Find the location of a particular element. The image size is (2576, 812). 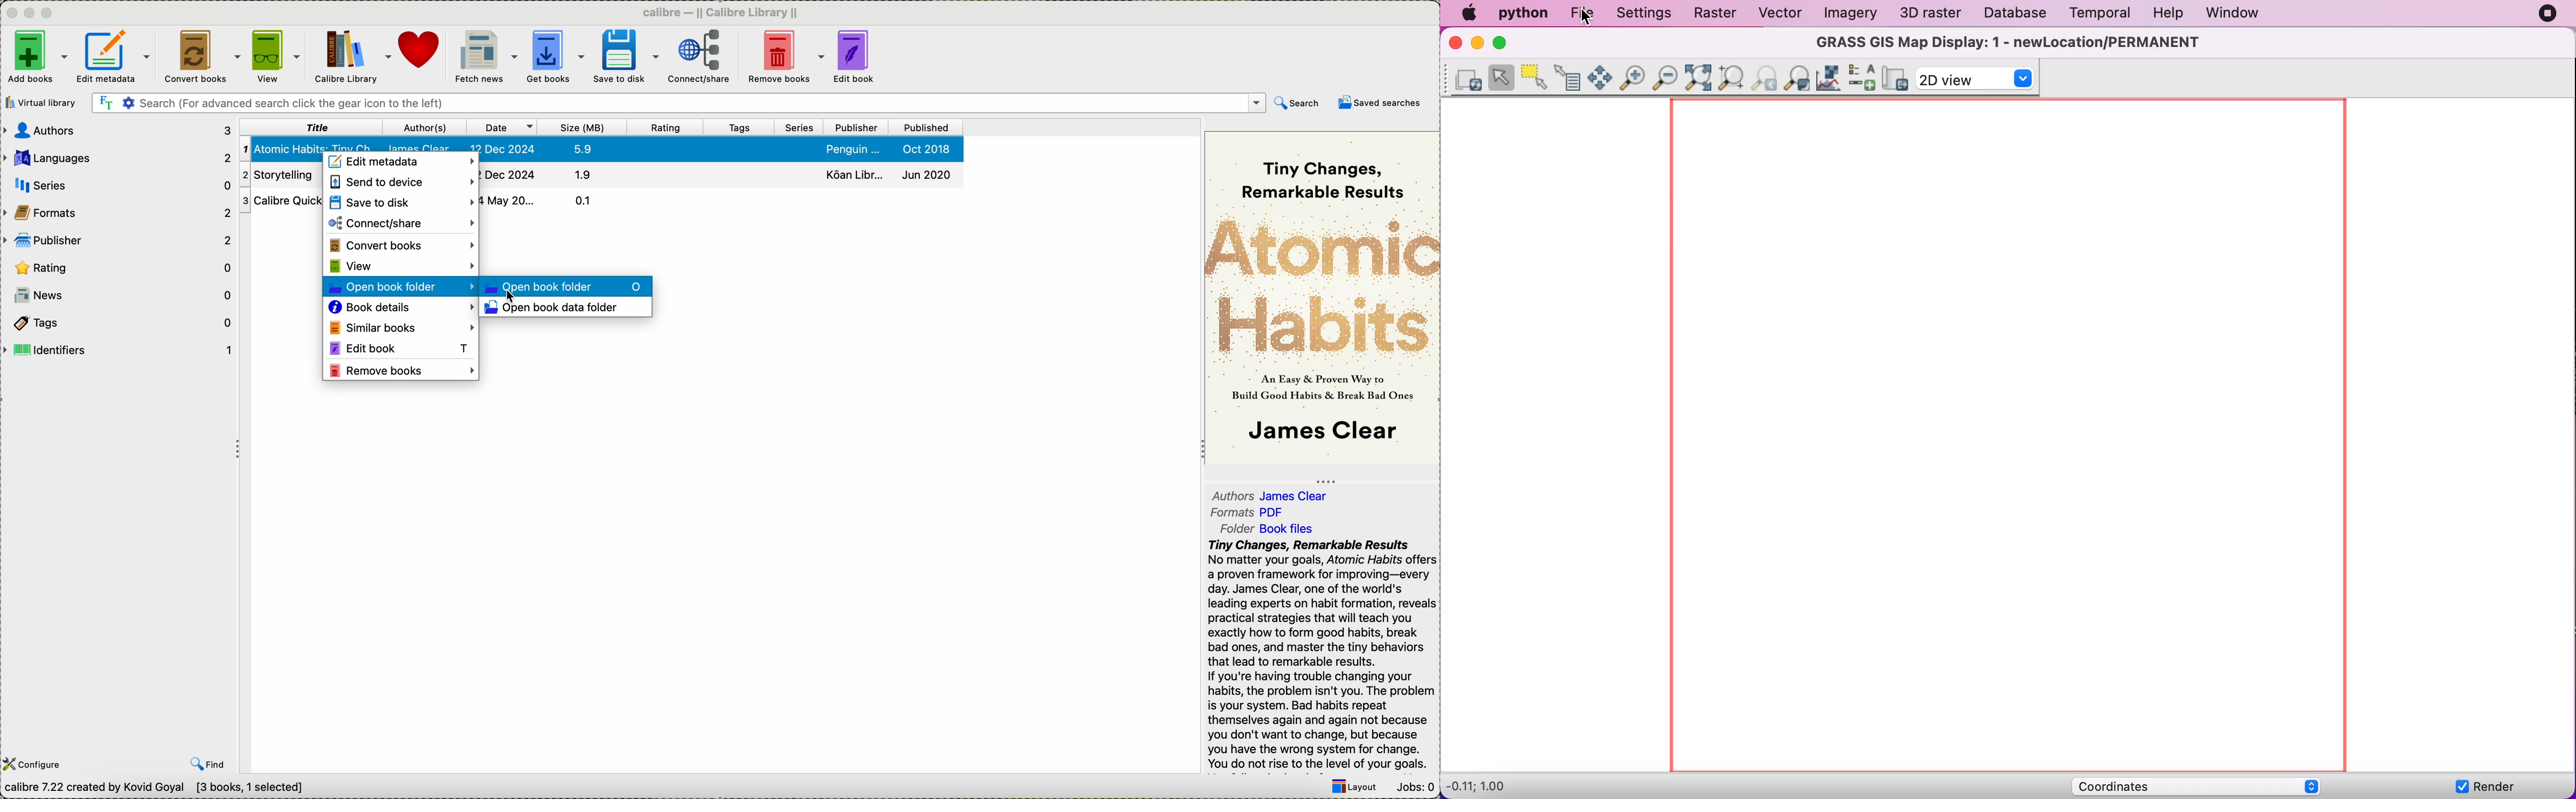

third book is located at coordinates (283, 200).